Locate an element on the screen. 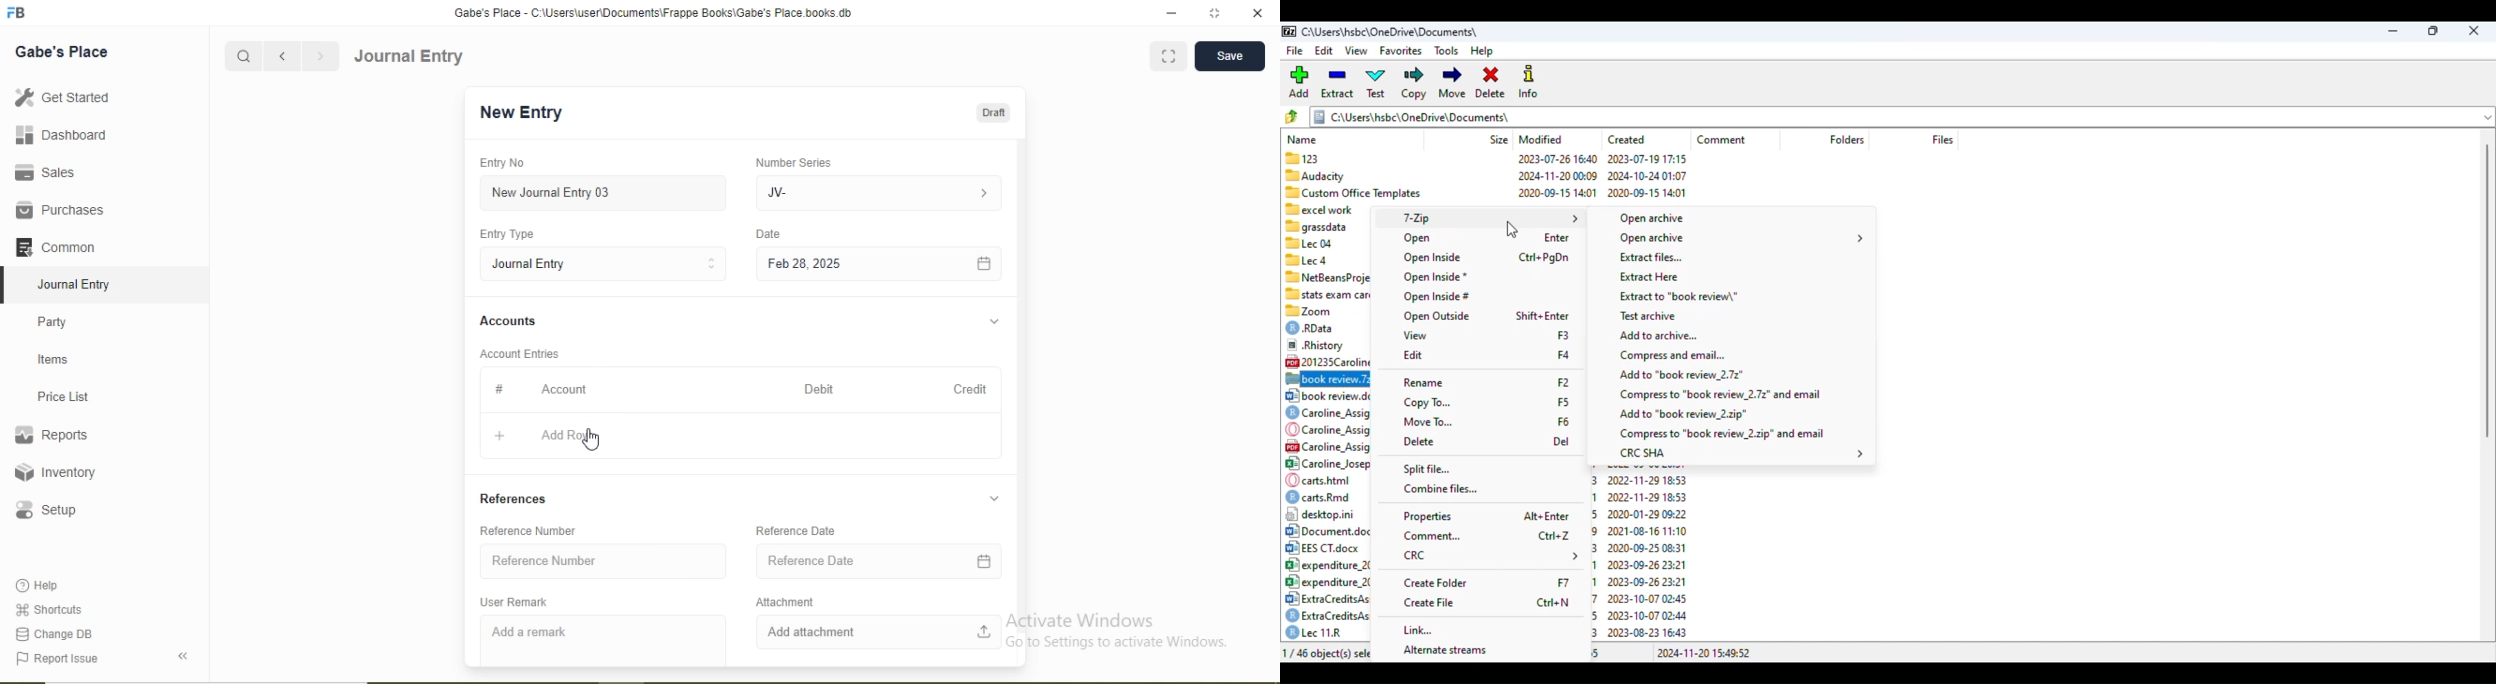 The width and height of the screenshot is (2520, 700). Backward is located at coordinates (282, 57).